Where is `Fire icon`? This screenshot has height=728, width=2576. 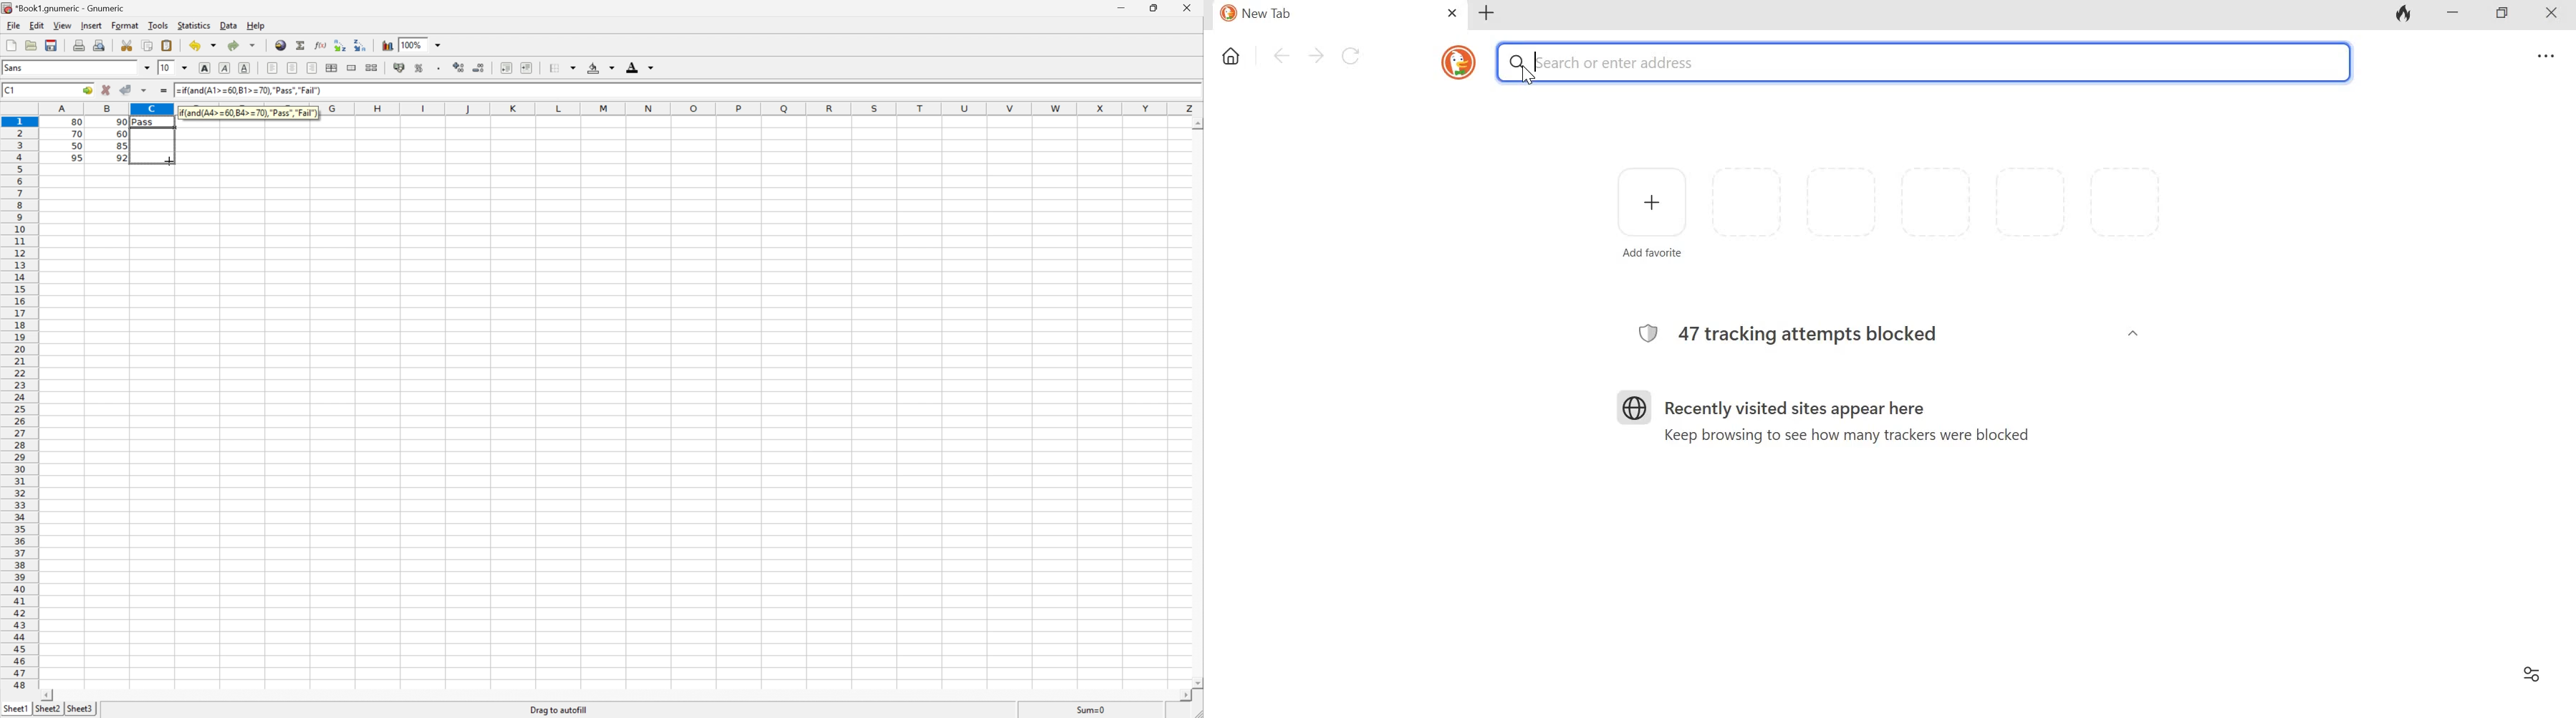
Fire icon is located at coordinates (2408, 14).